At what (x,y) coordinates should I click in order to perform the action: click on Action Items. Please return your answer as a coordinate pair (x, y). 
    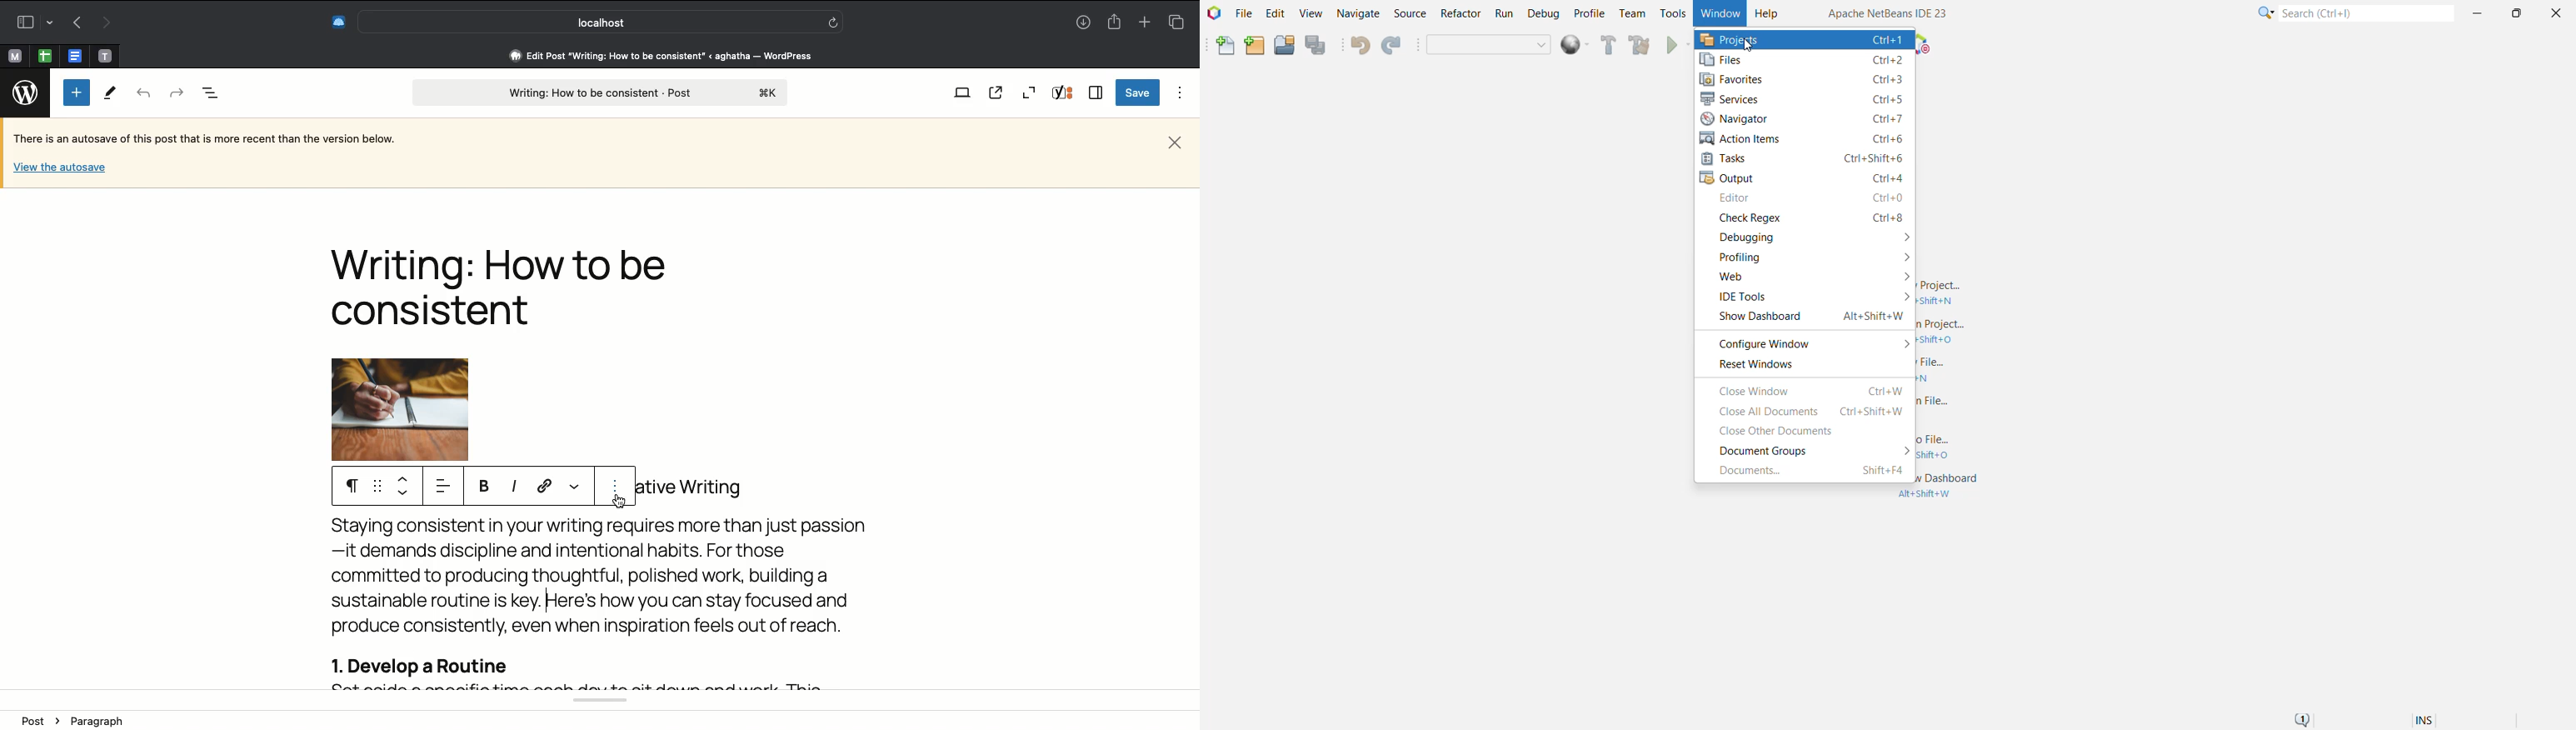
    Looking at the image, I should click on (1803, 138).